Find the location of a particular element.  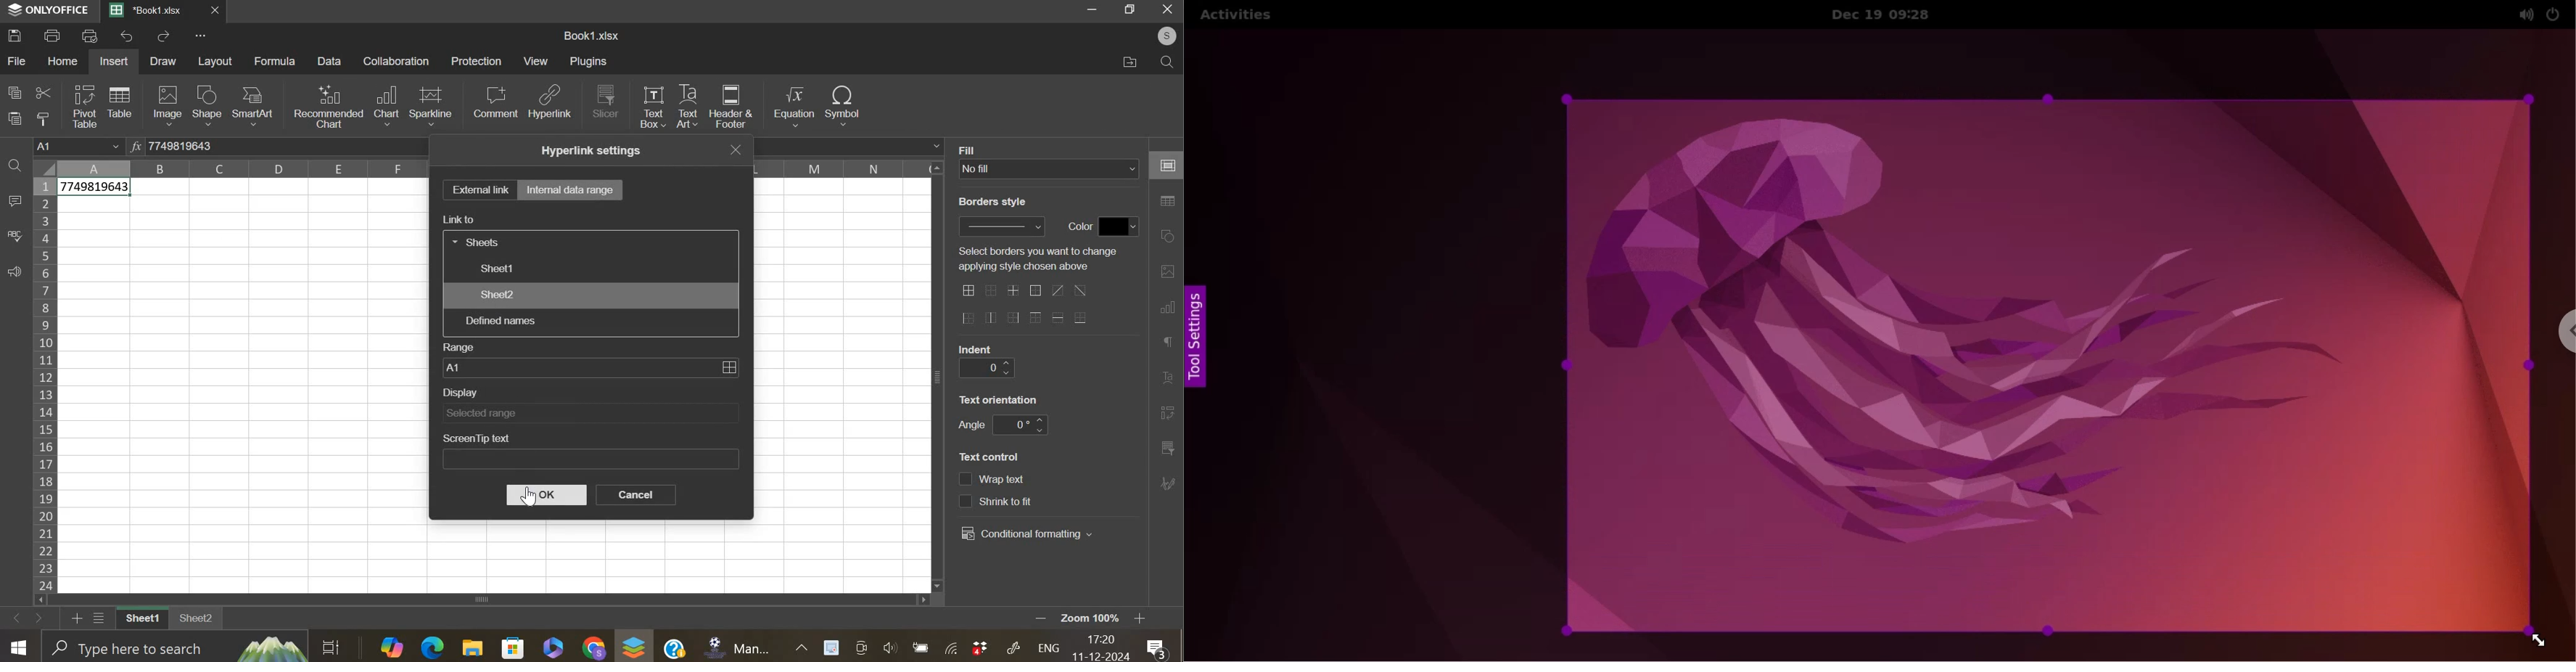

copy is located at coordinates (14, 92).